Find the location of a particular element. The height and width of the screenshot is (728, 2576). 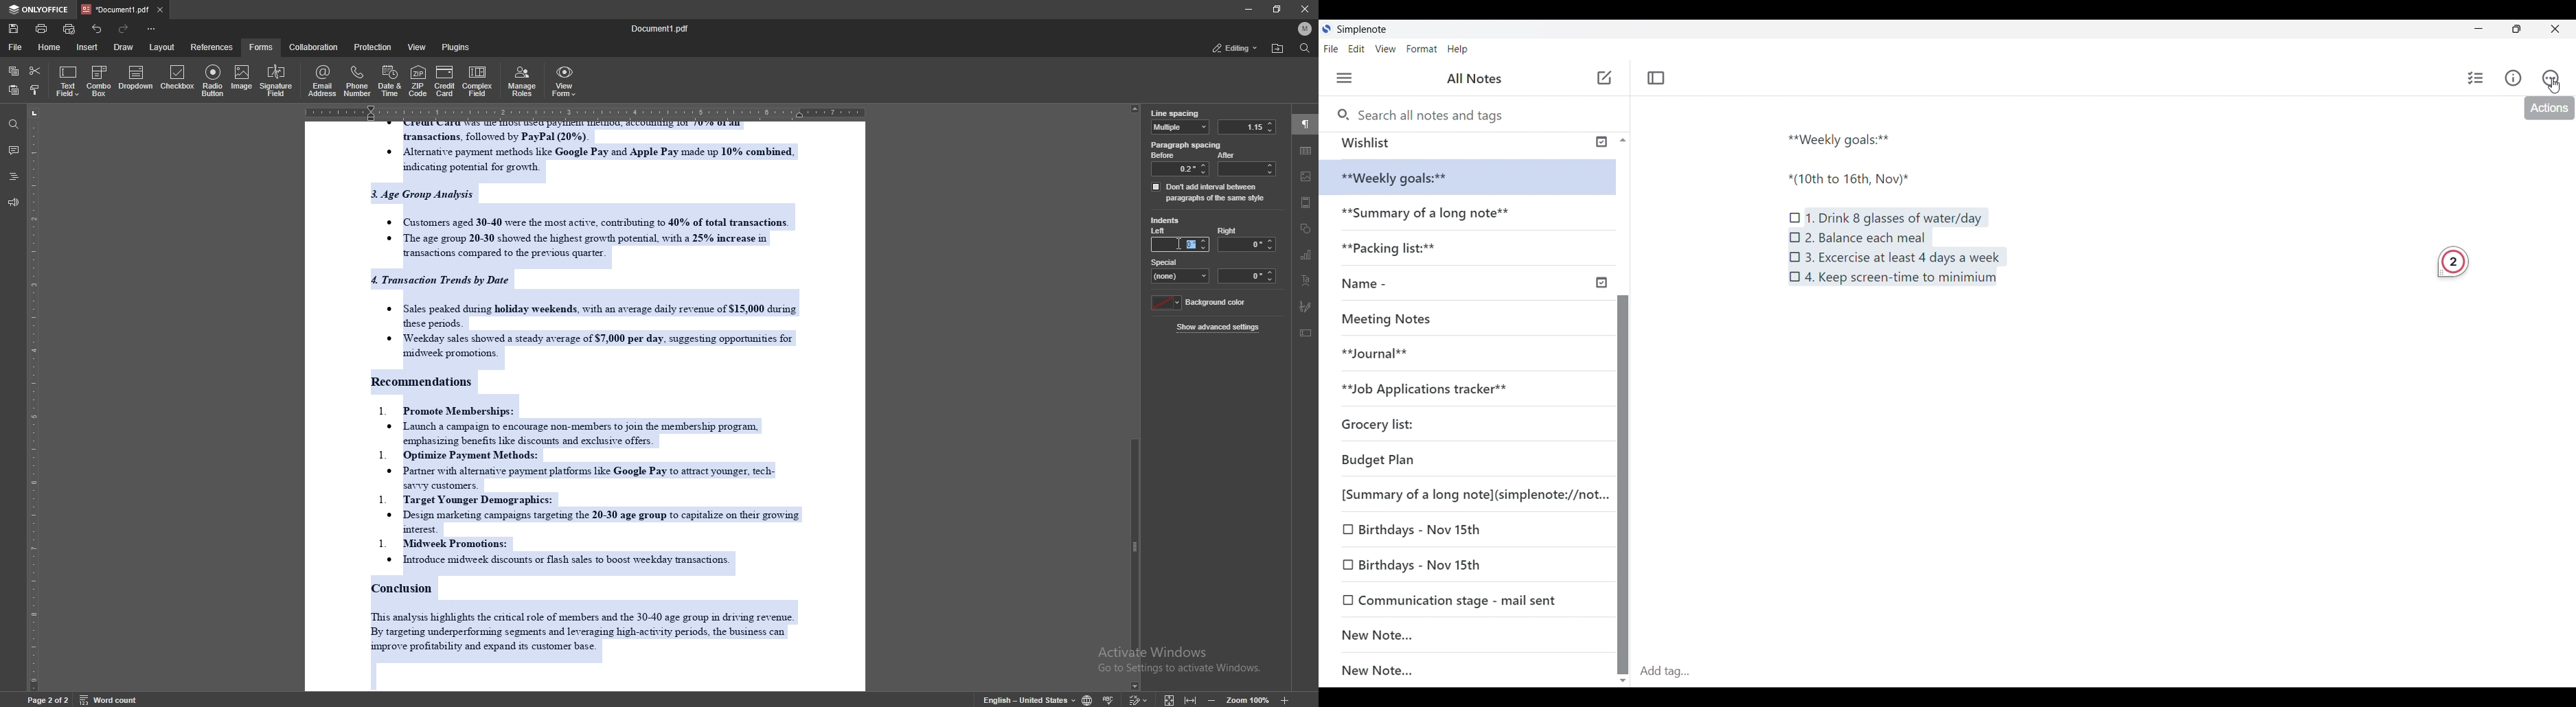

signature field is located at coordinates (276, 82).